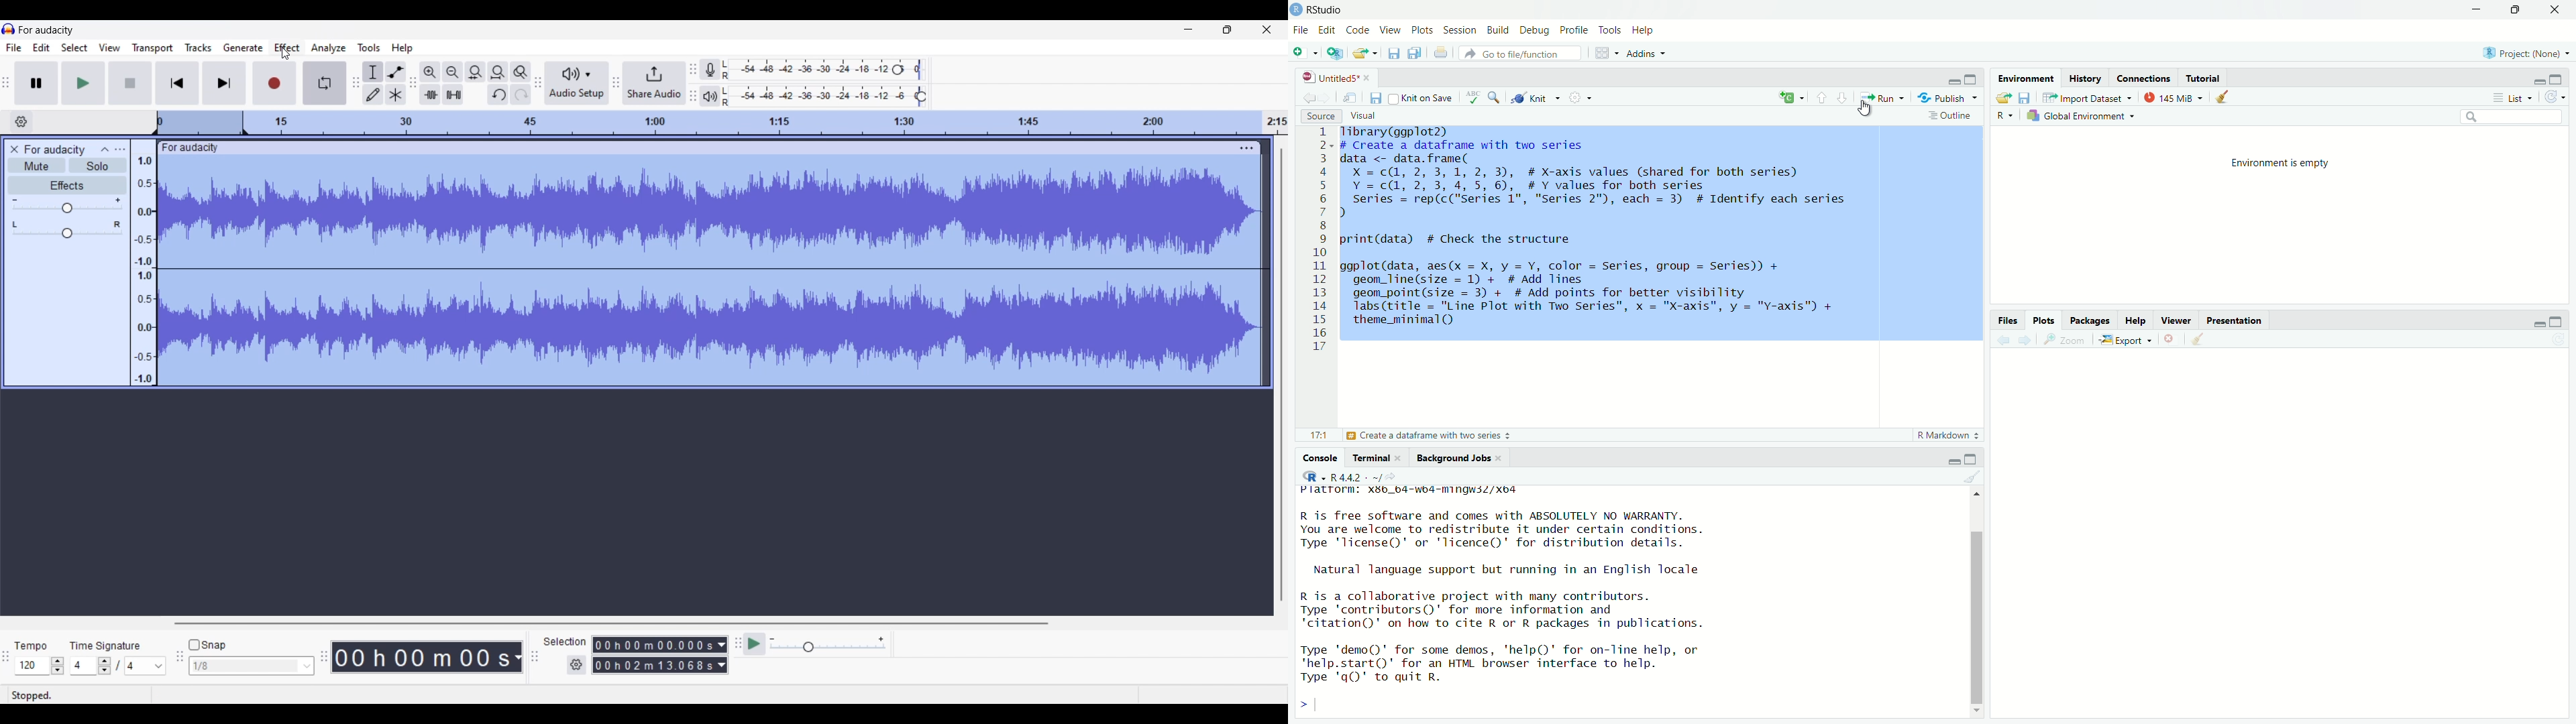  What do you see at coordinates (881, 640) in the screenshot?
I see `Max. playback speed` at bounding box center [881, 640].